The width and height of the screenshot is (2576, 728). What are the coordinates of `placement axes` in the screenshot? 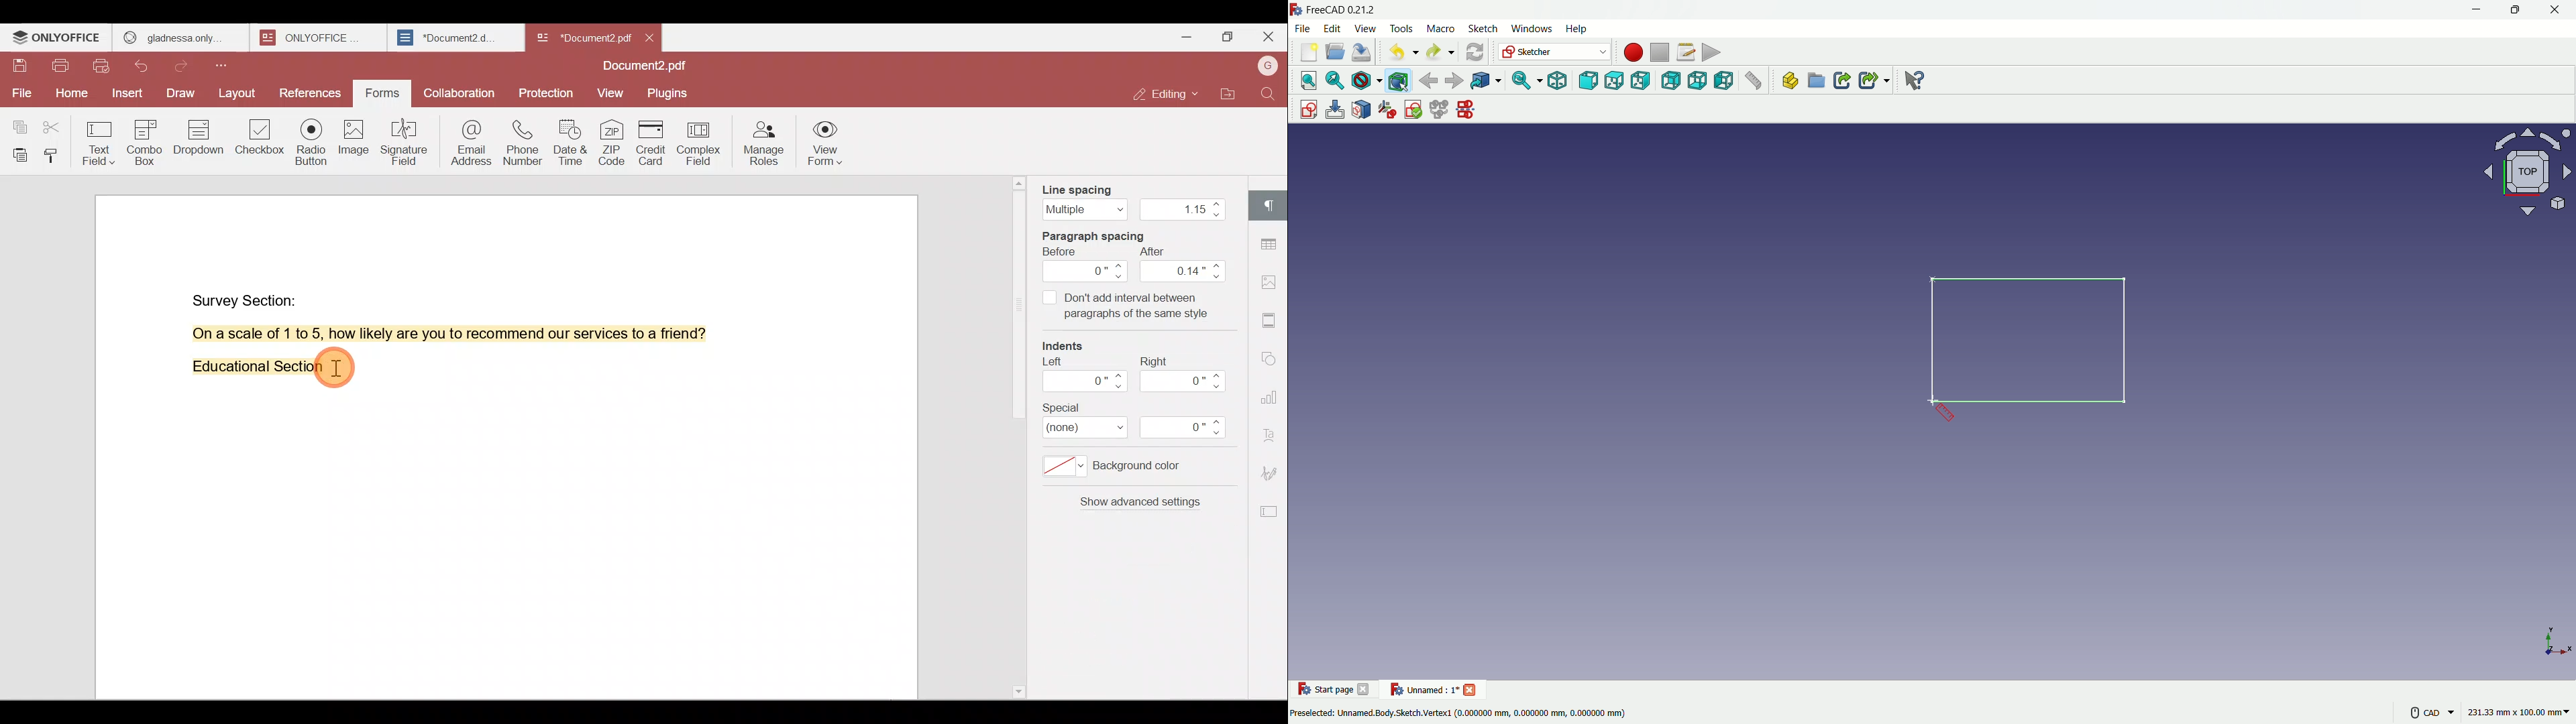 It's located at (2556, 641).